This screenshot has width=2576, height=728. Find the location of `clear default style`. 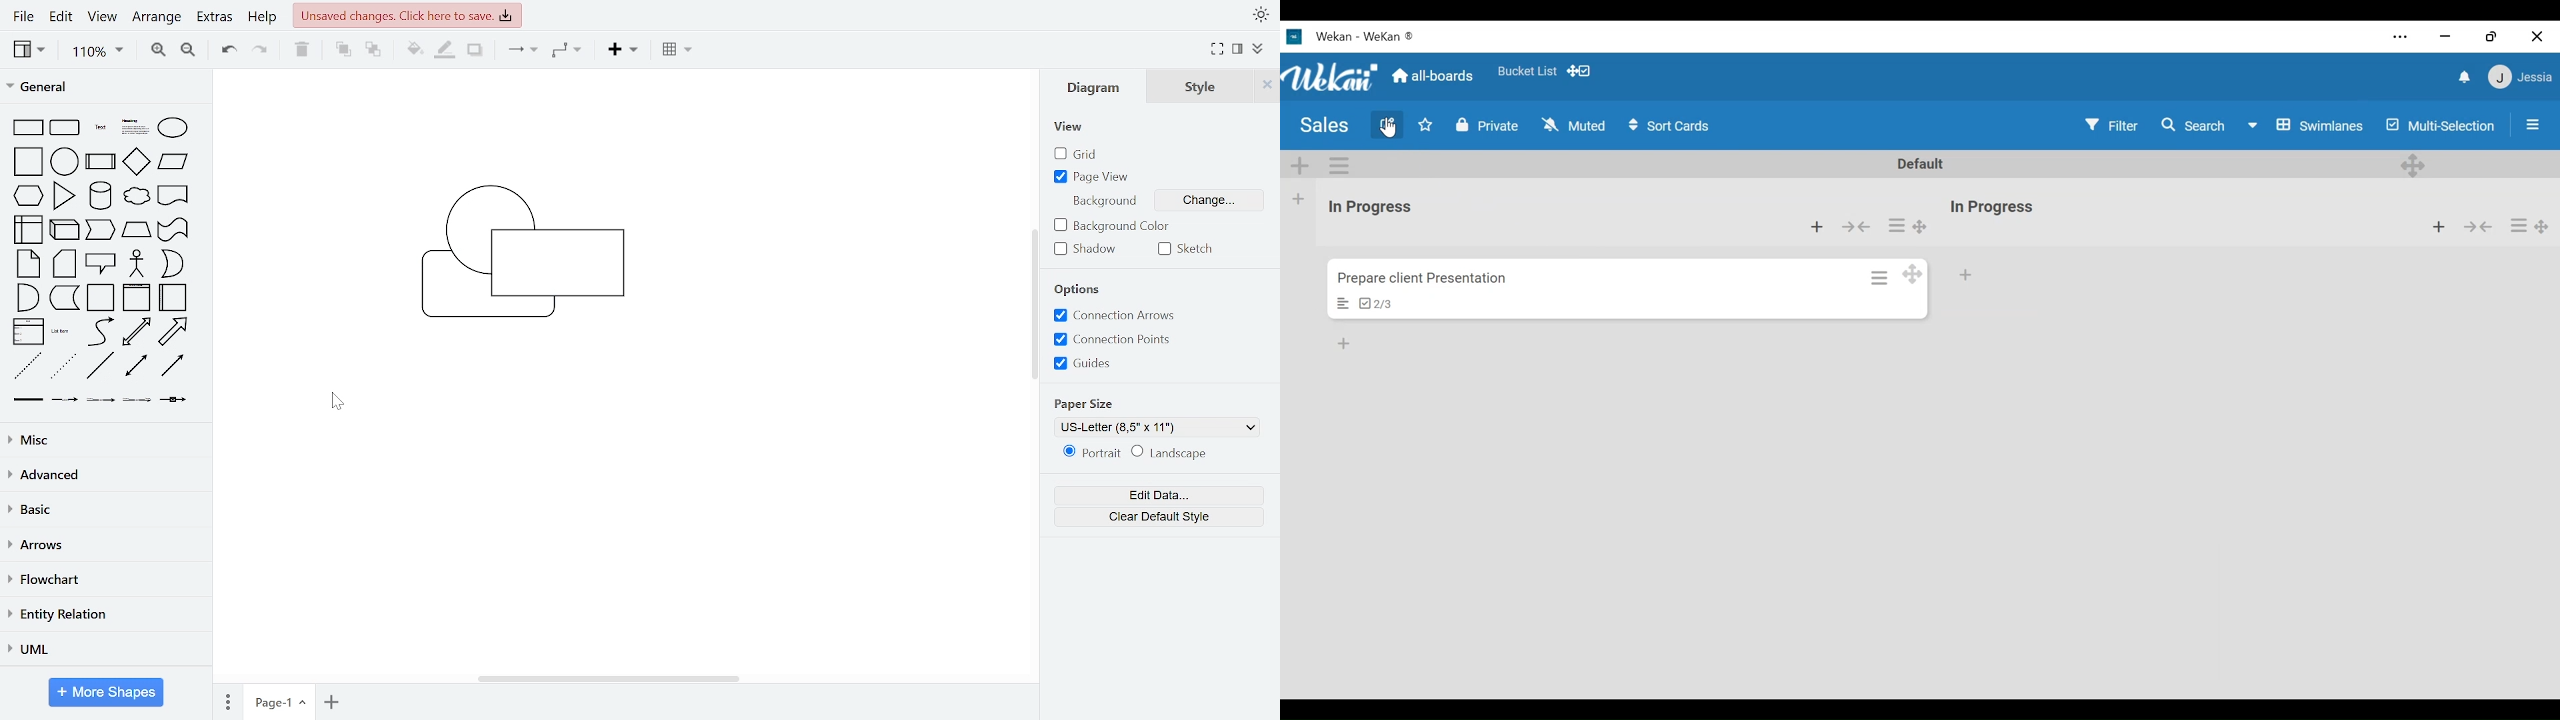

clear default style is located at coordinates (1154, 517).